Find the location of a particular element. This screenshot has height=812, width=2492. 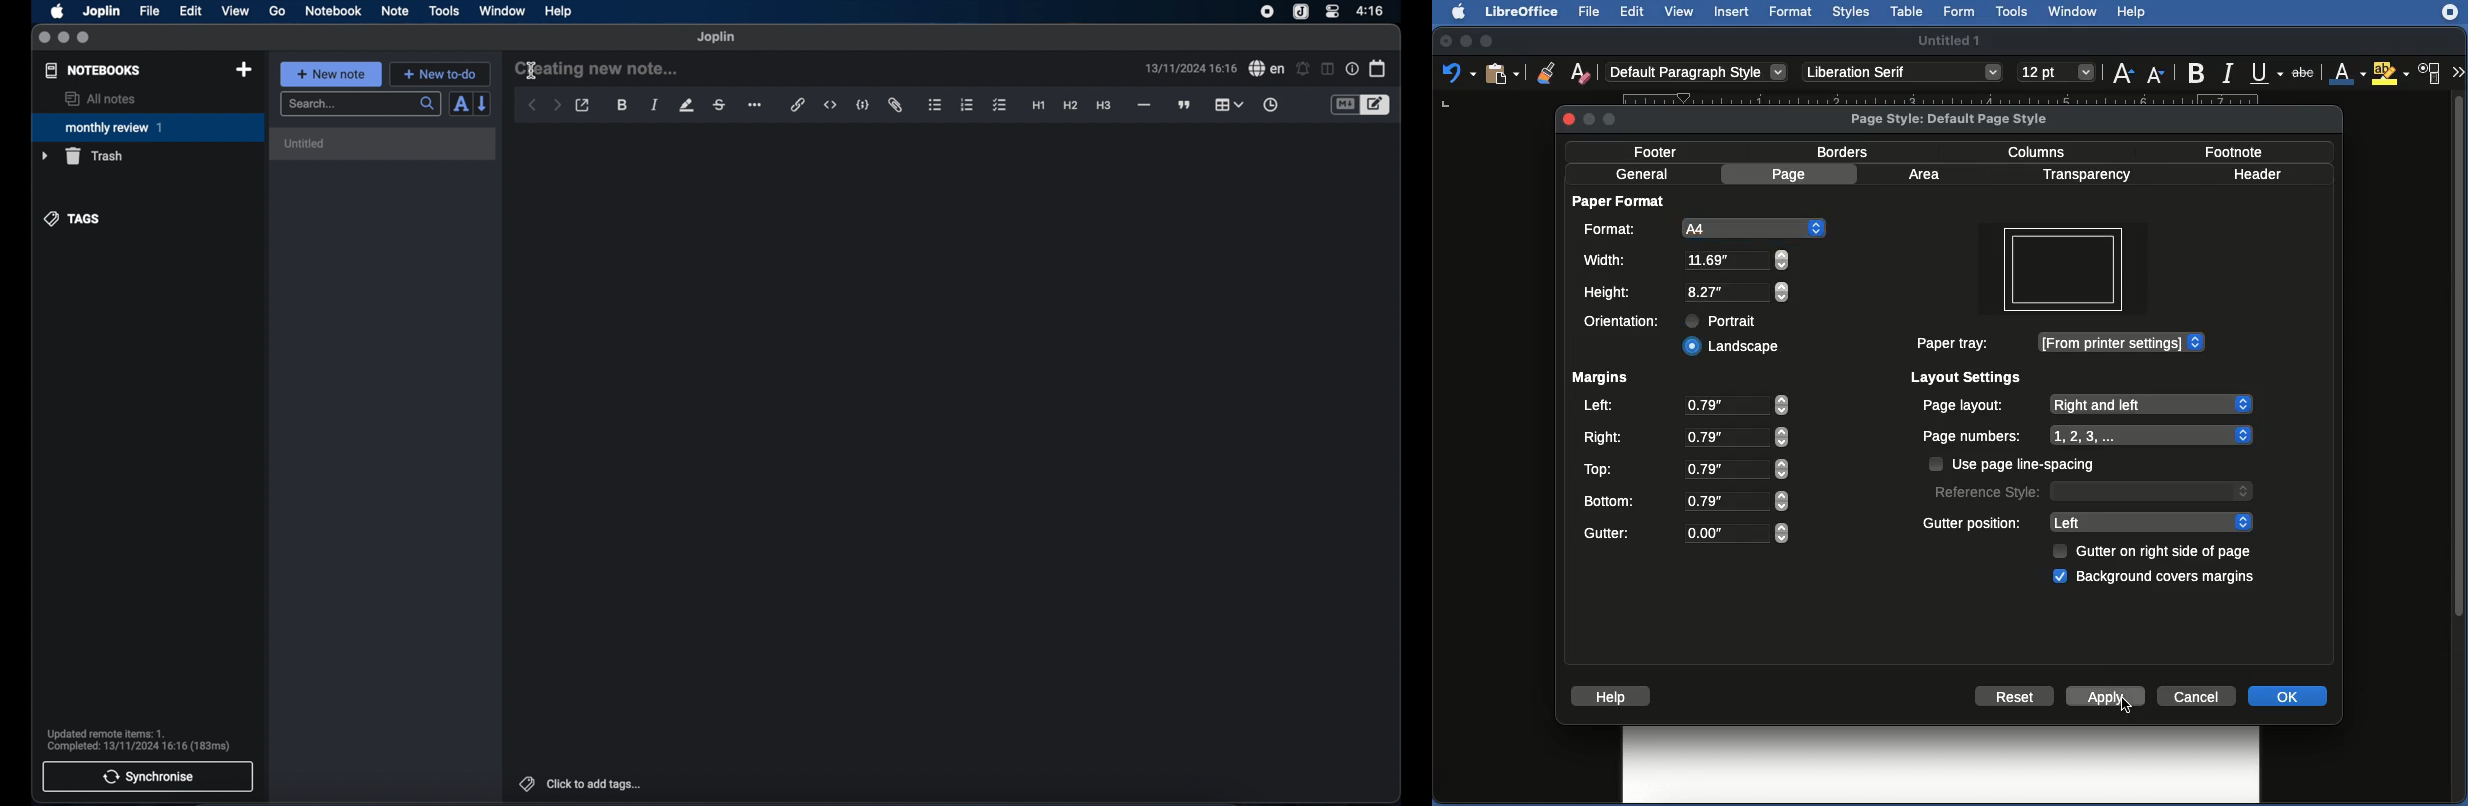

note properties is located at coordinates (1353, 69).